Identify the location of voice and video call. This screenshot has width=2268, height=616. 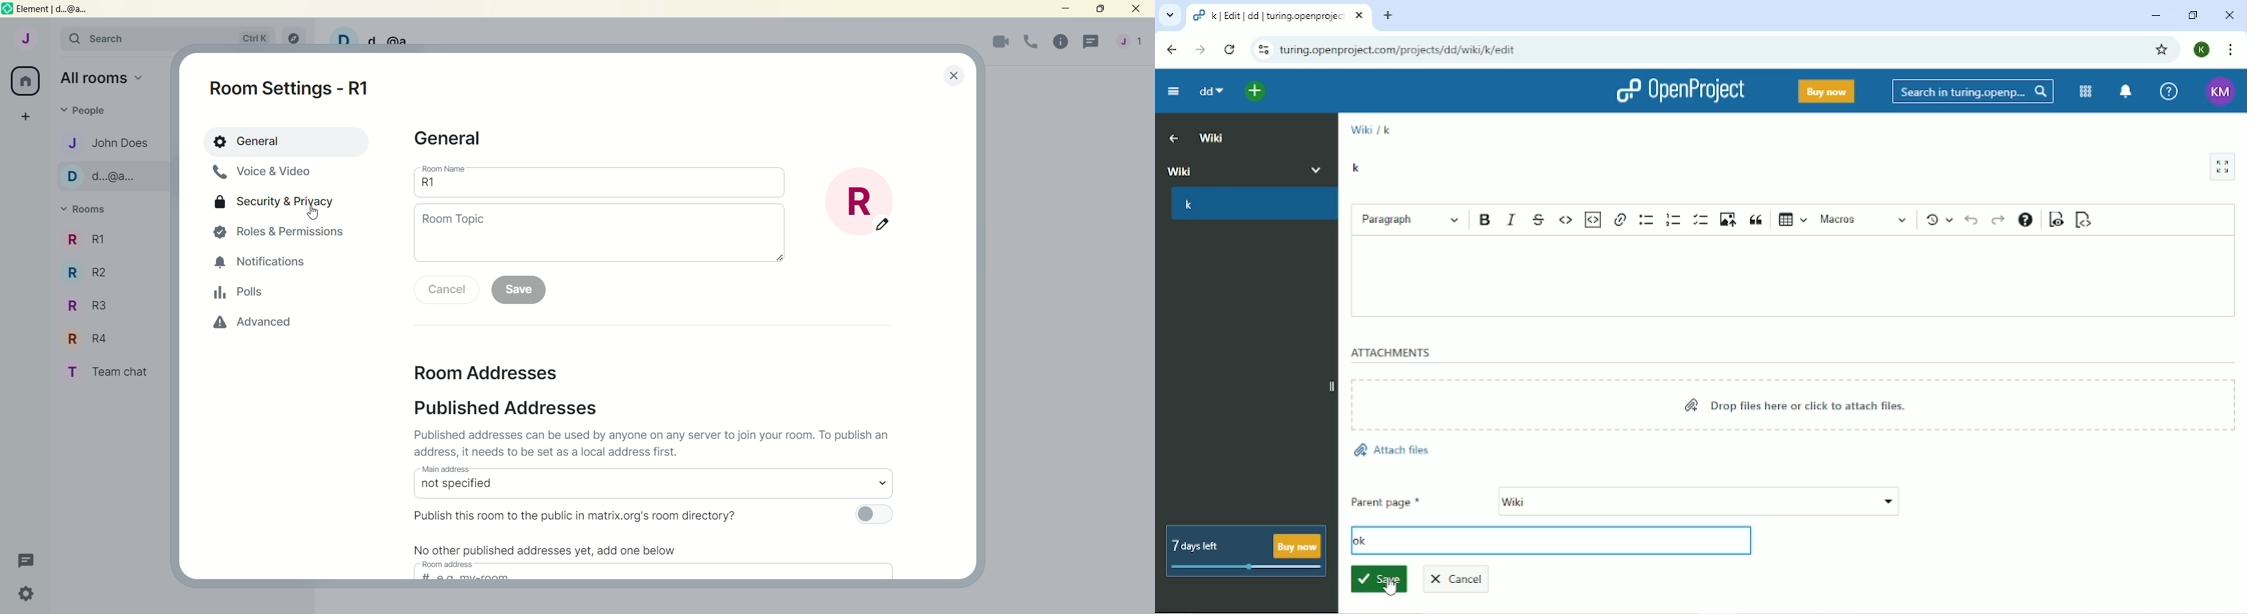
(261, 173).